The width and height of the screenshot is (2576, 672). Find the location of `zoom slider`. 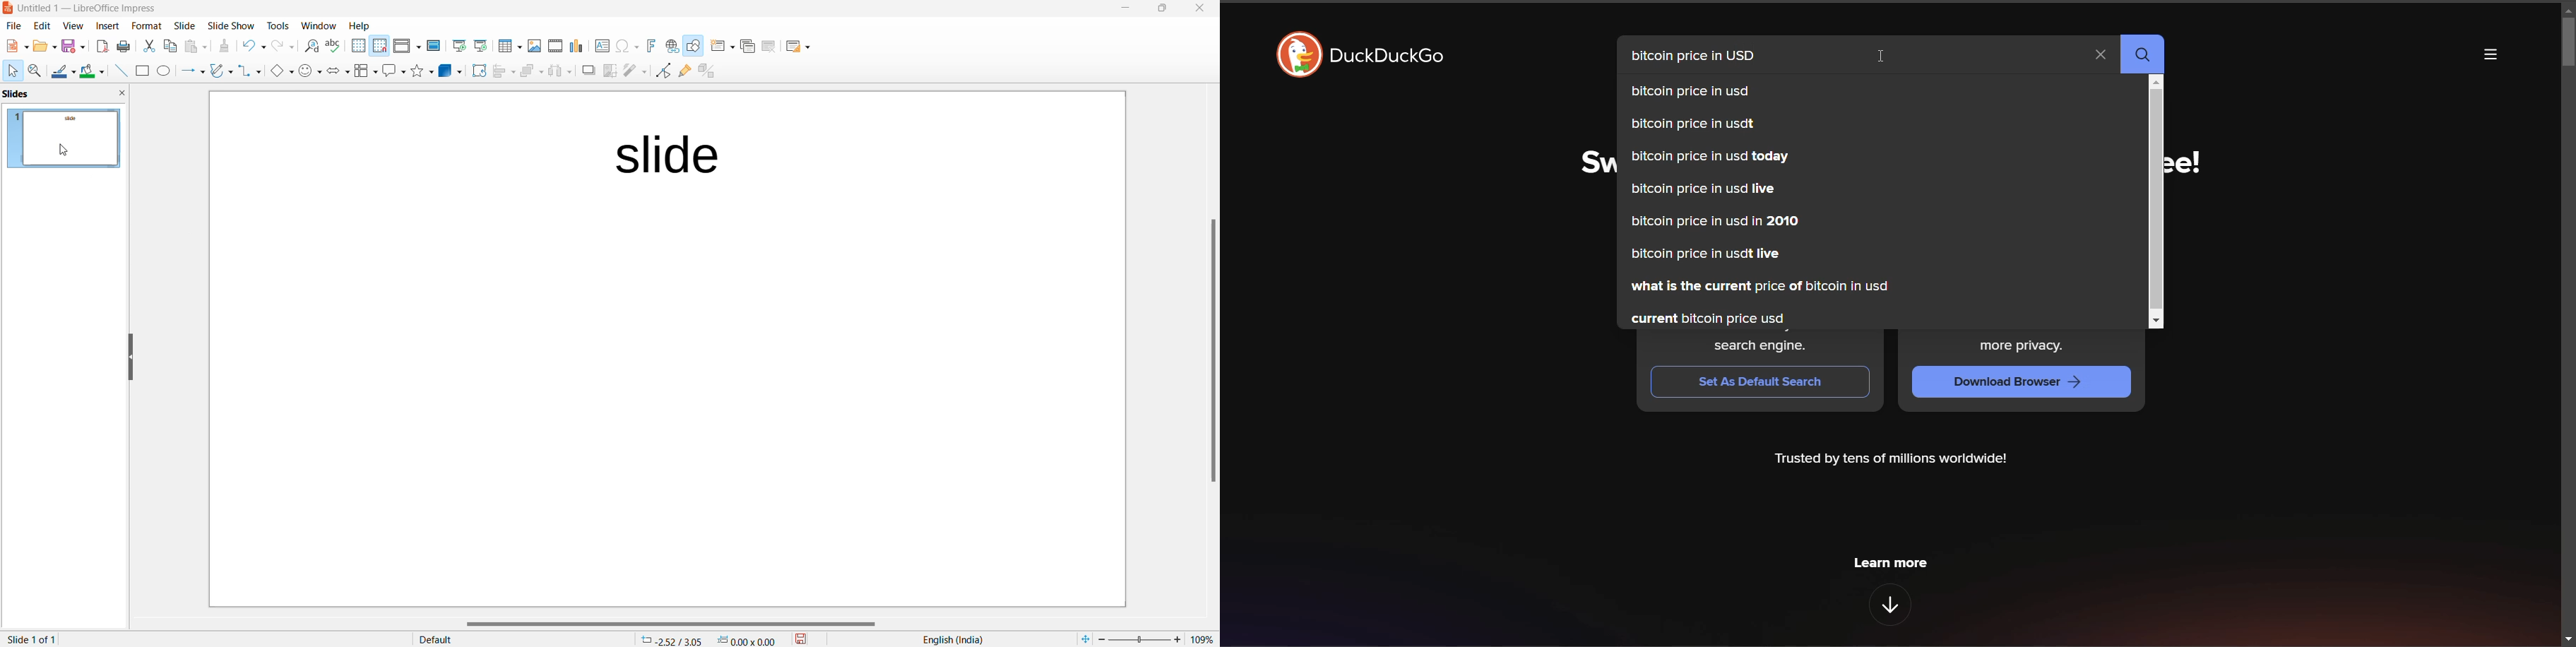

zoom slider is located at coordinates (1140, 638).